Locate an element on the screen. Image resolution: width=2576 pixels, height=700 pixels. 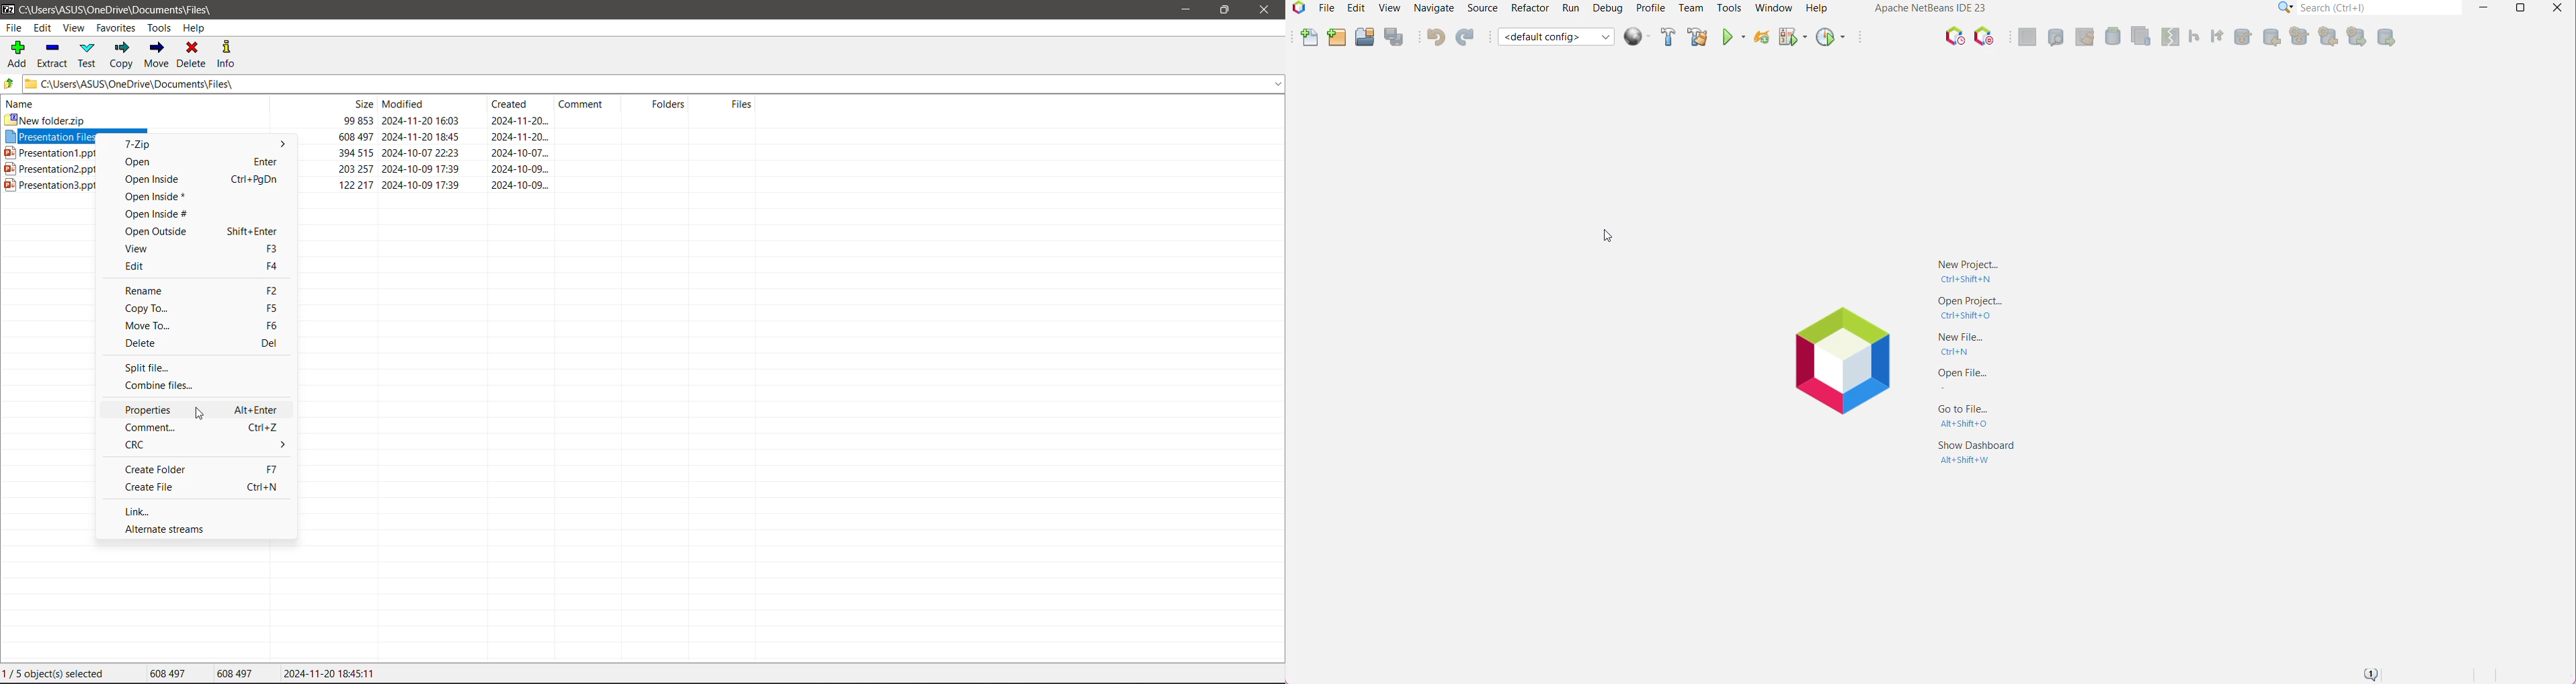
Name is located at coordinates (135, 104).